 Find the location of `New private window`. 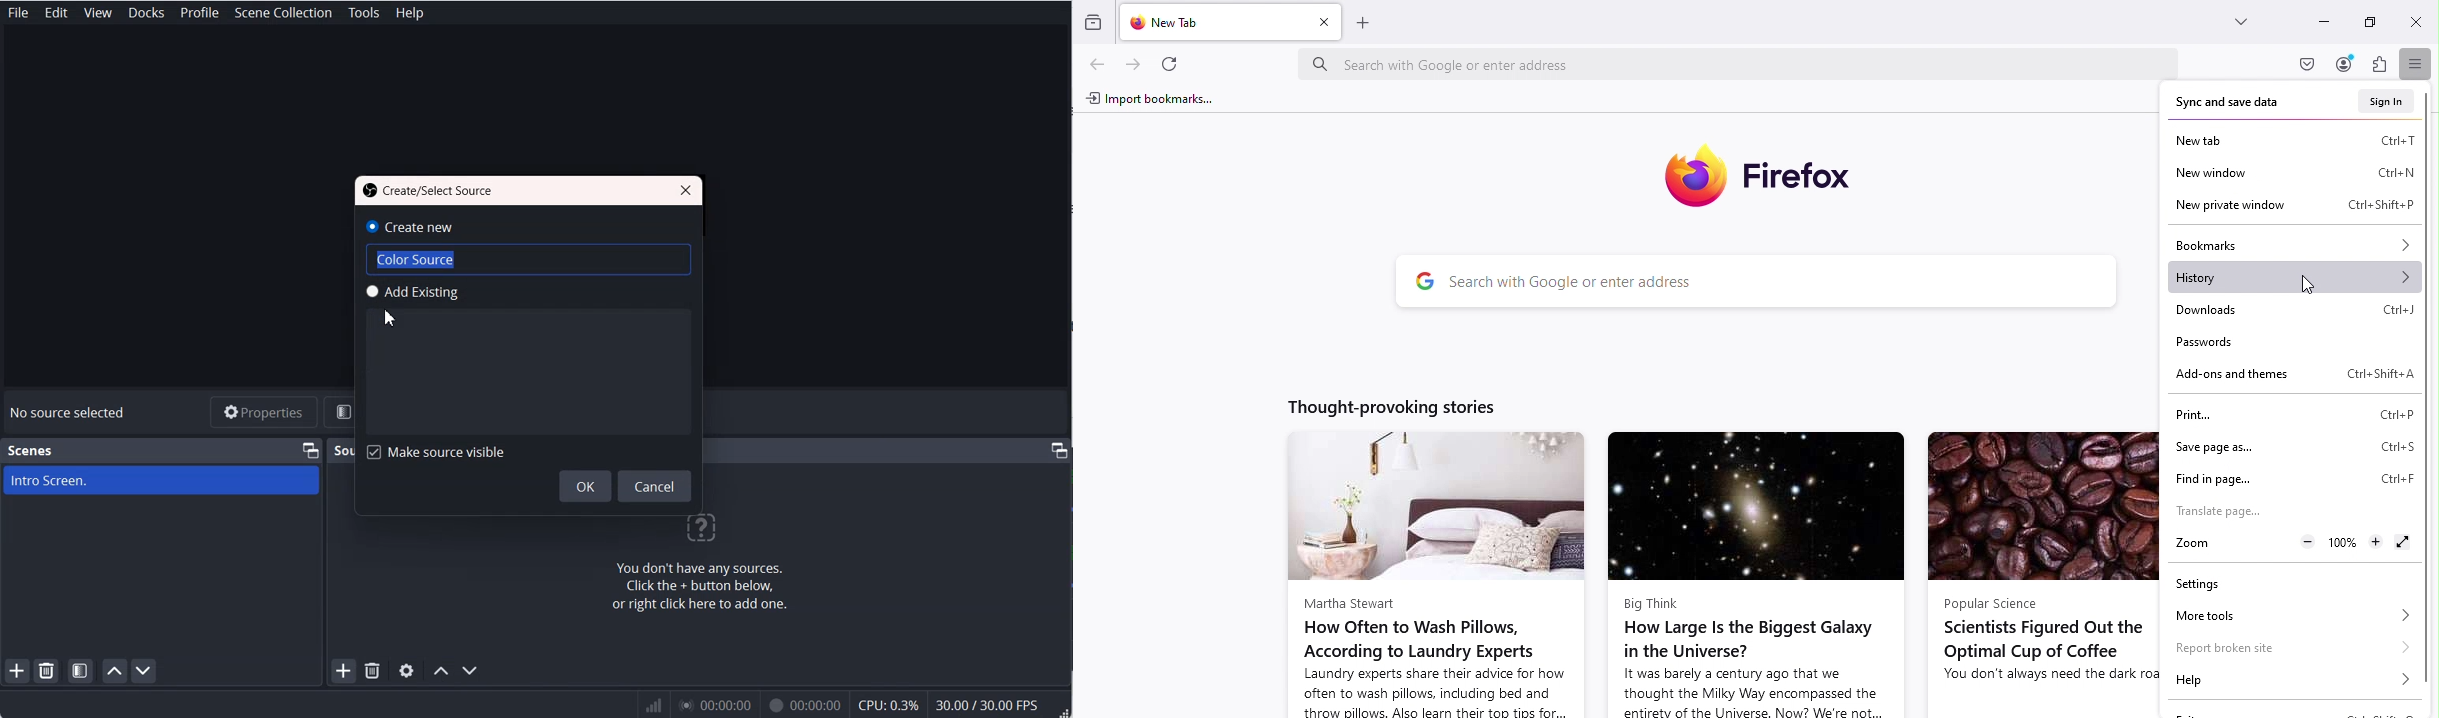

New private window is located at coordinates (2287, 205).